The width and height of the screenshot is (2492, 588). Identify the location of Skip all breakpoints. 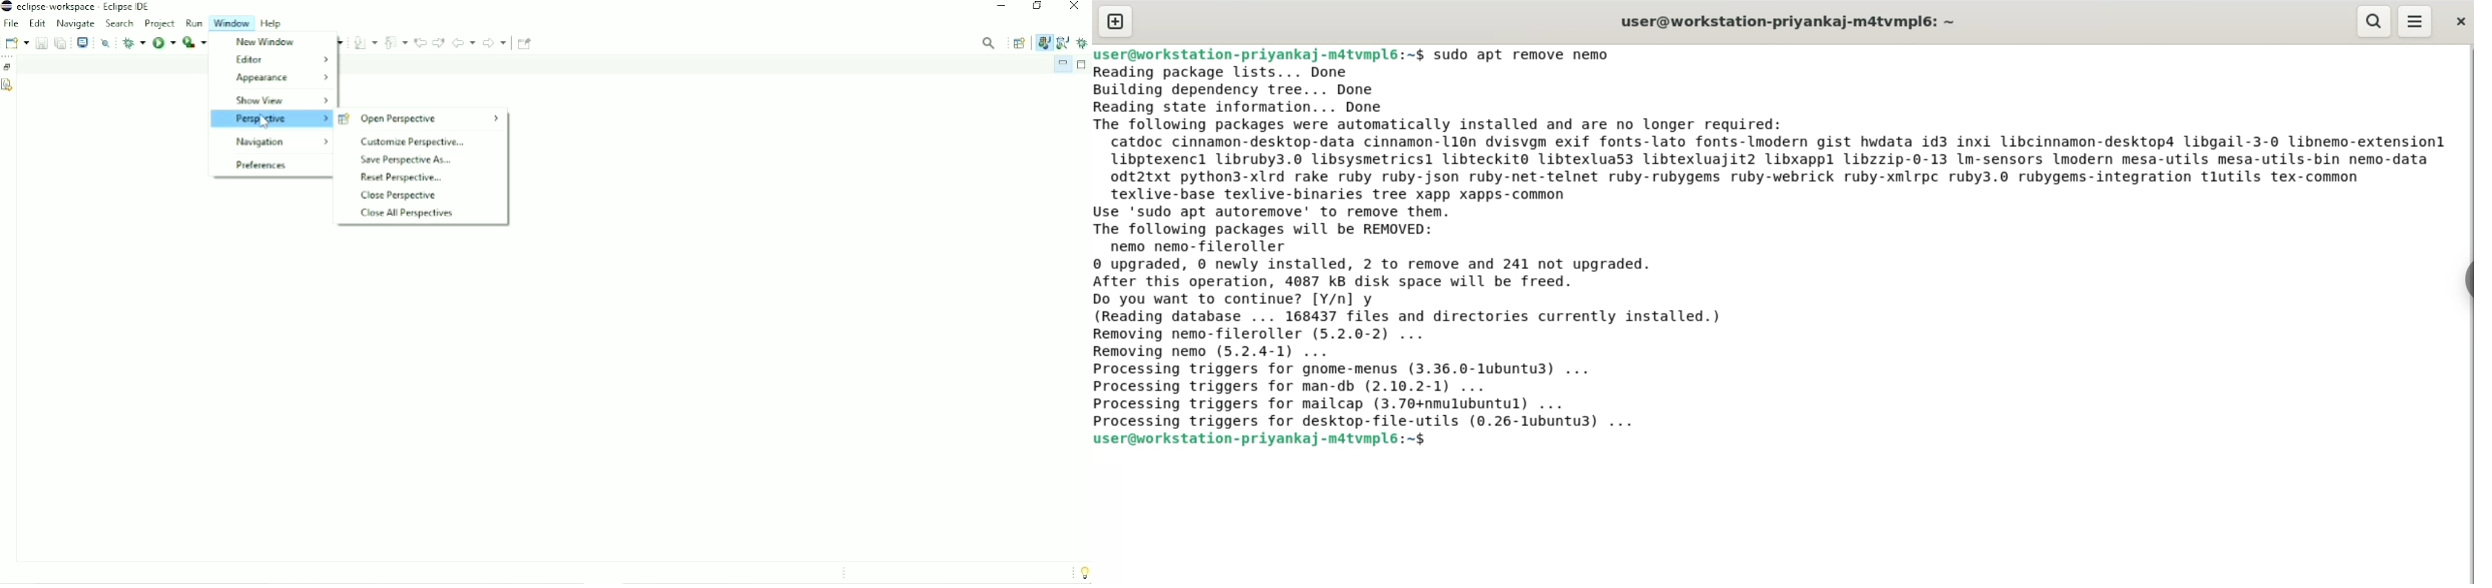
(105, 43).